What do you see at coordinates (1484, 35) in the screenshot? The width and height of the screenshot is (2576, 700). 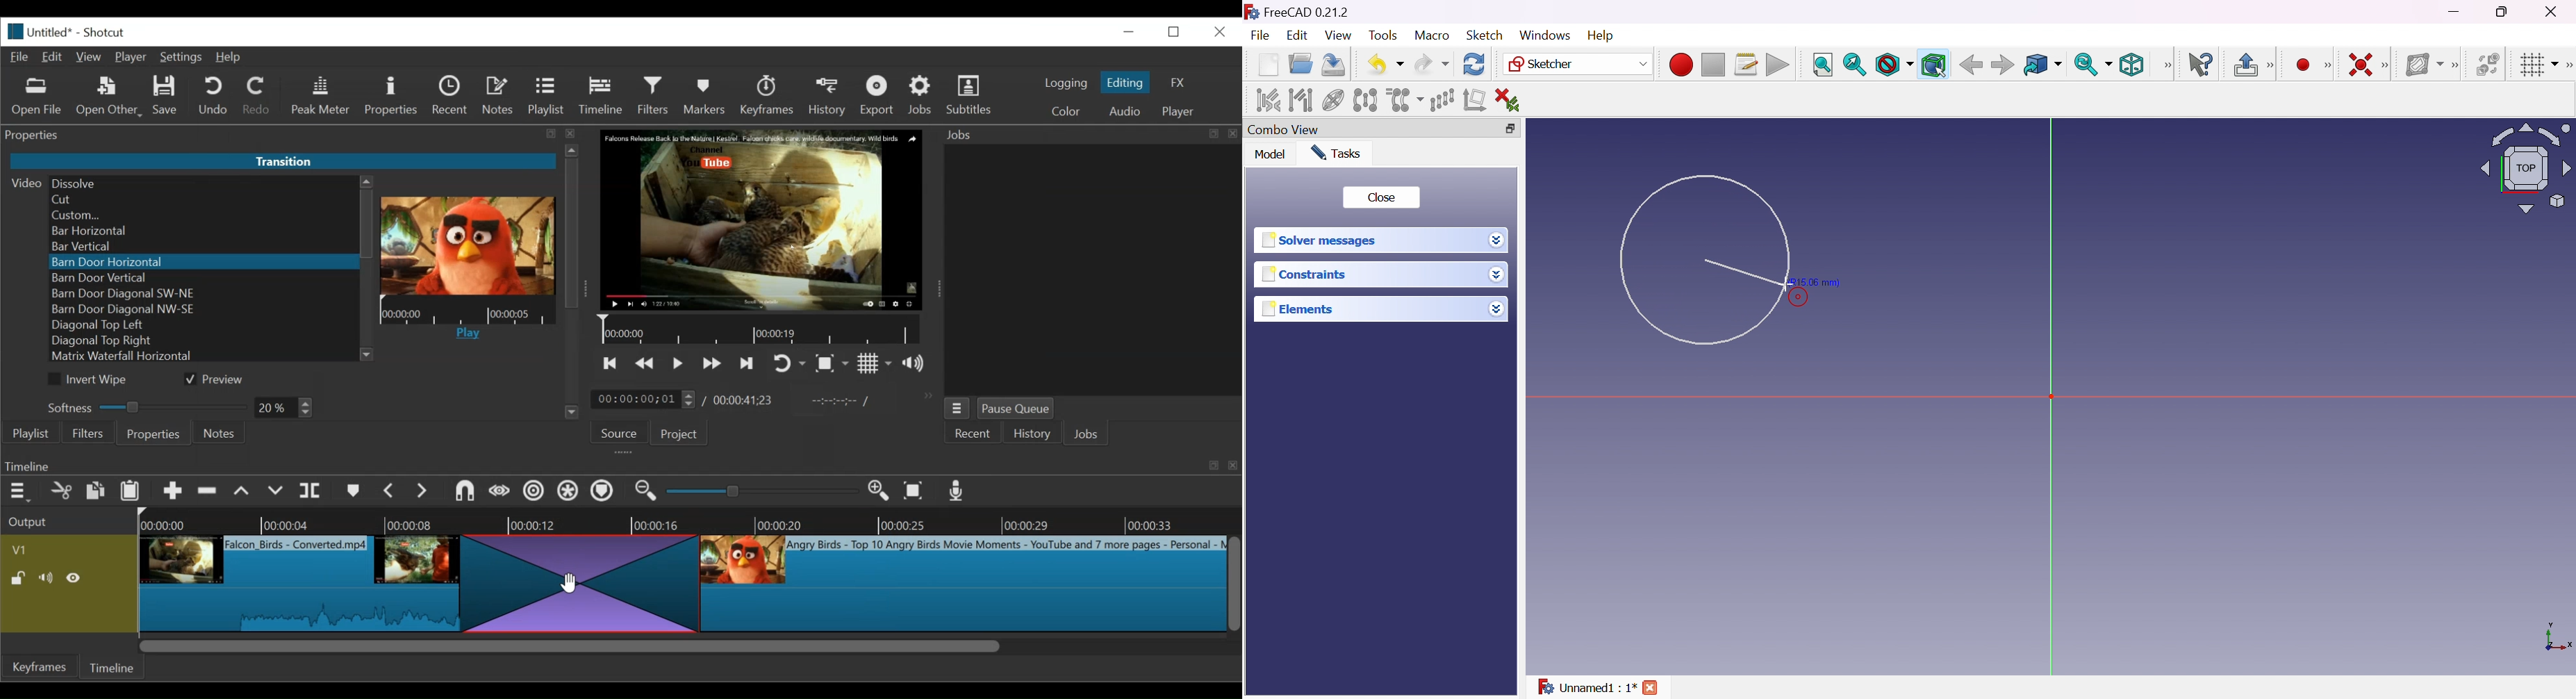 I see `Sketch` at bounding box center [1484, 35].